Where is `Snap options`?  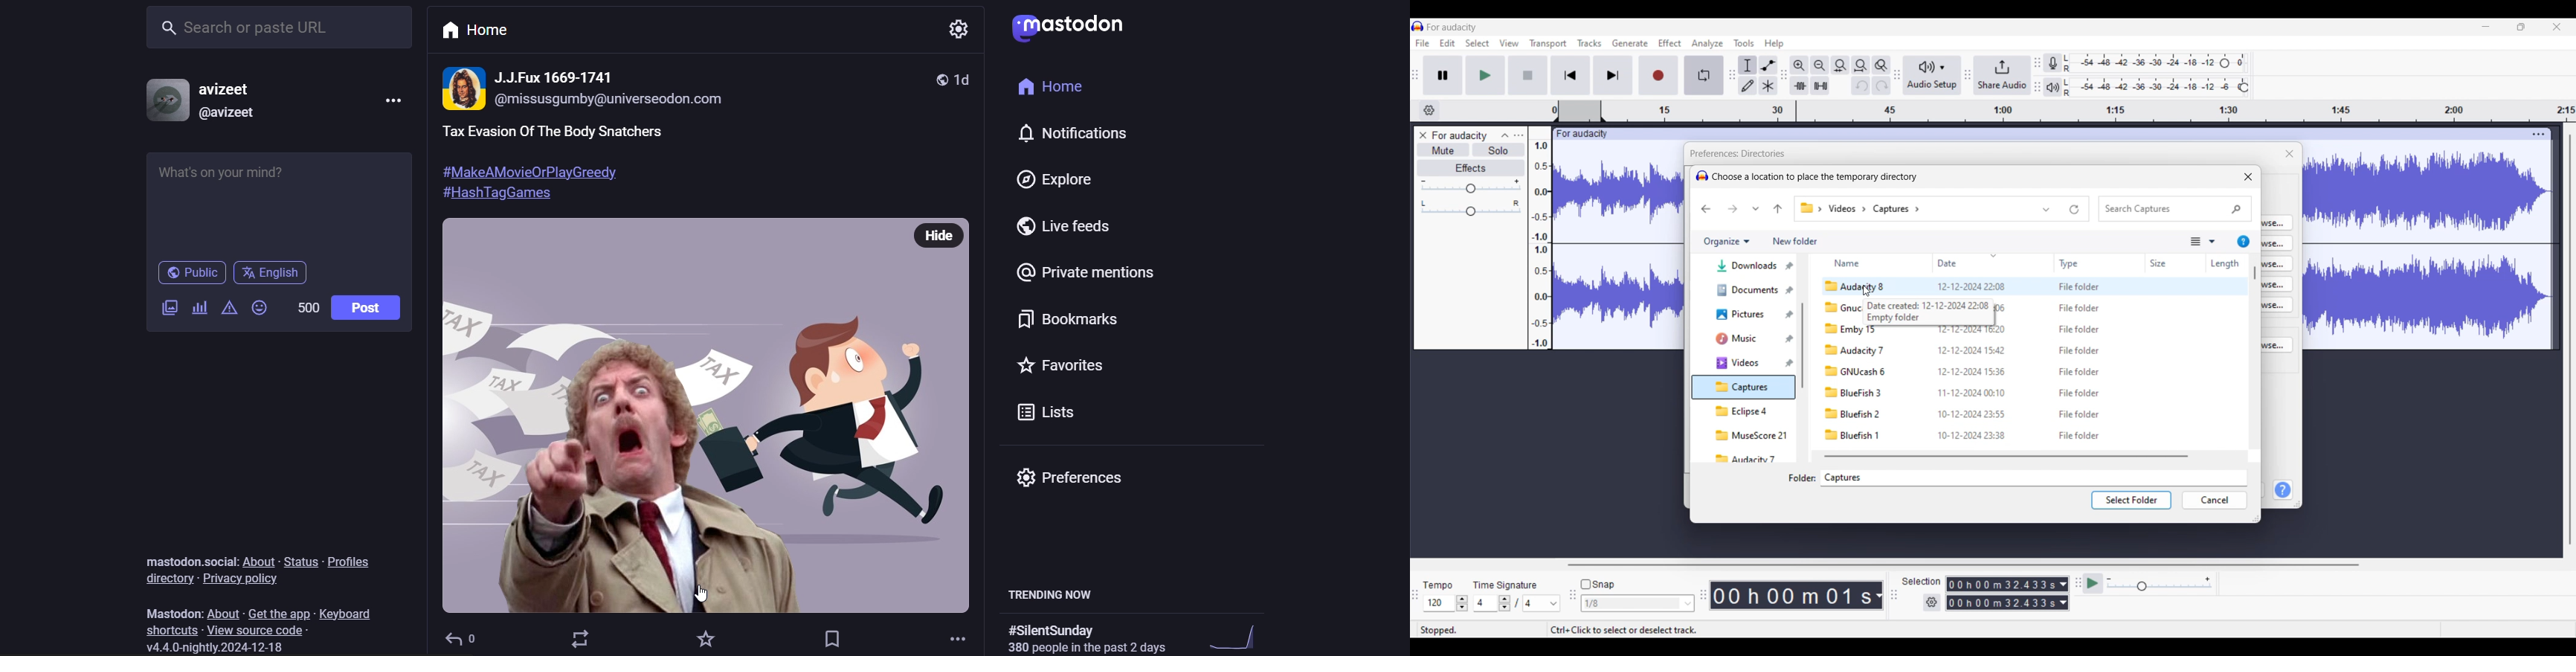 Snap options is located at coordinates (1637, 603).